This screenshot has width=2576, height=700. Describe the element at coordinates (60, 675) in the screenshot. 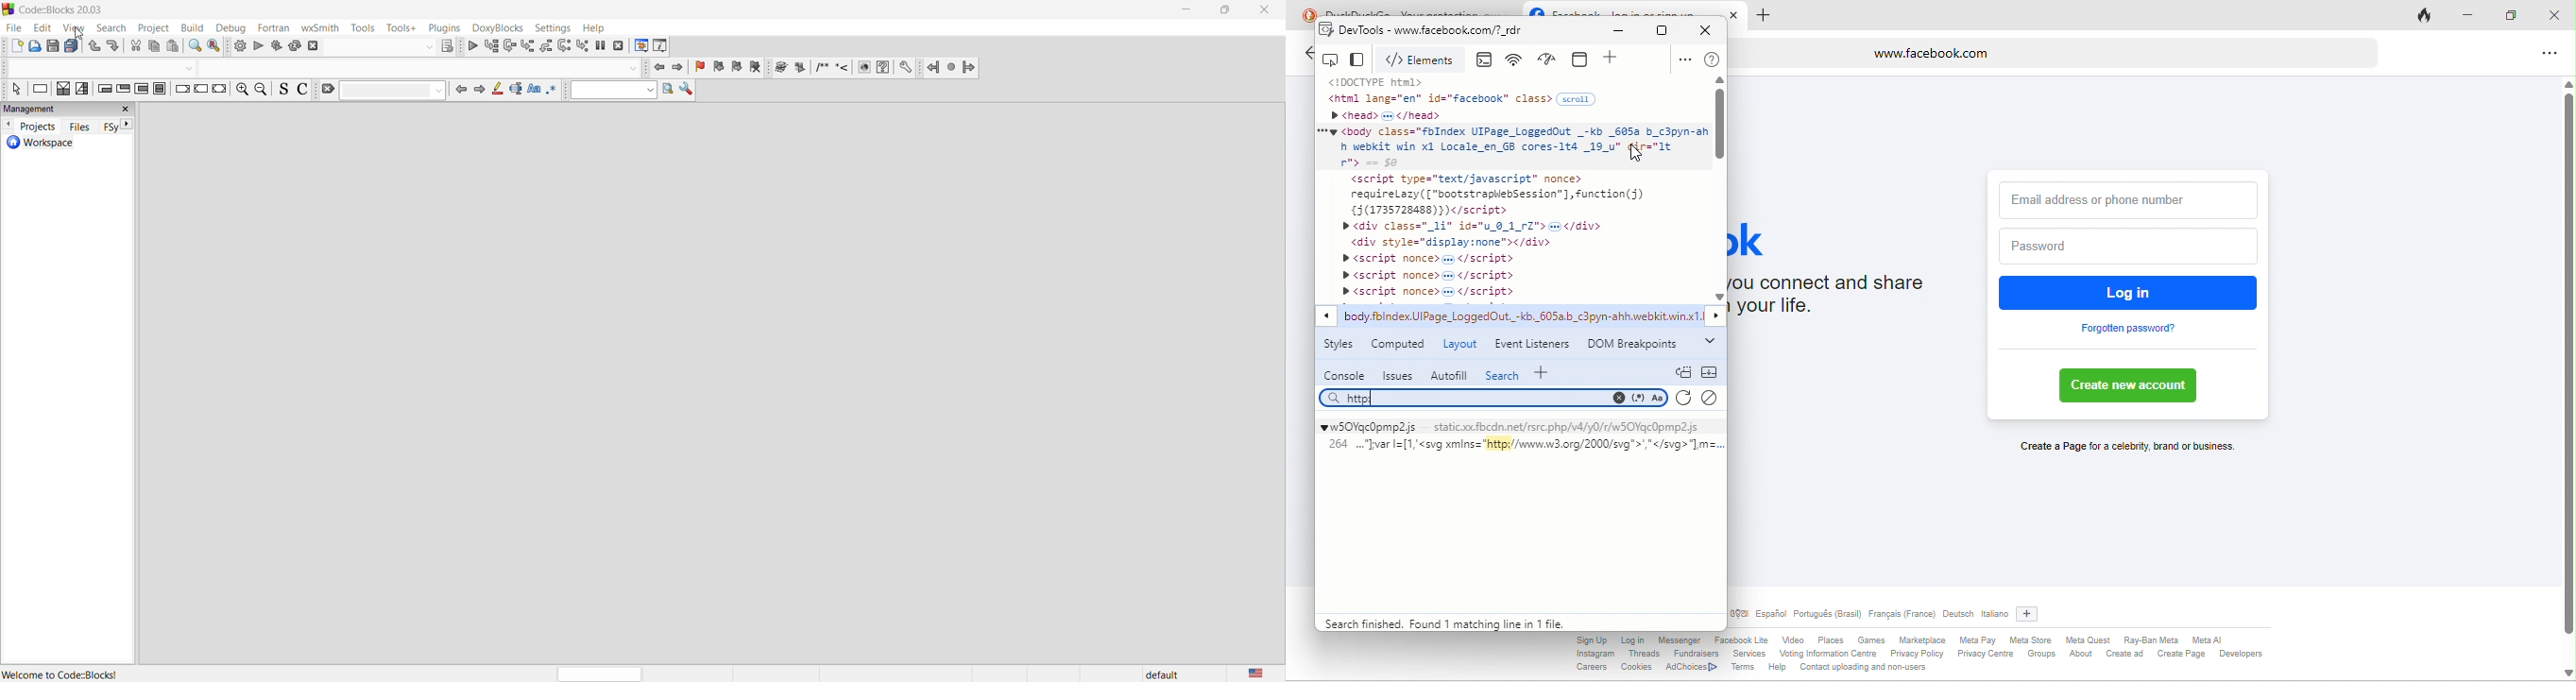

I see `Welcome to Code::Blocks!` at that location.